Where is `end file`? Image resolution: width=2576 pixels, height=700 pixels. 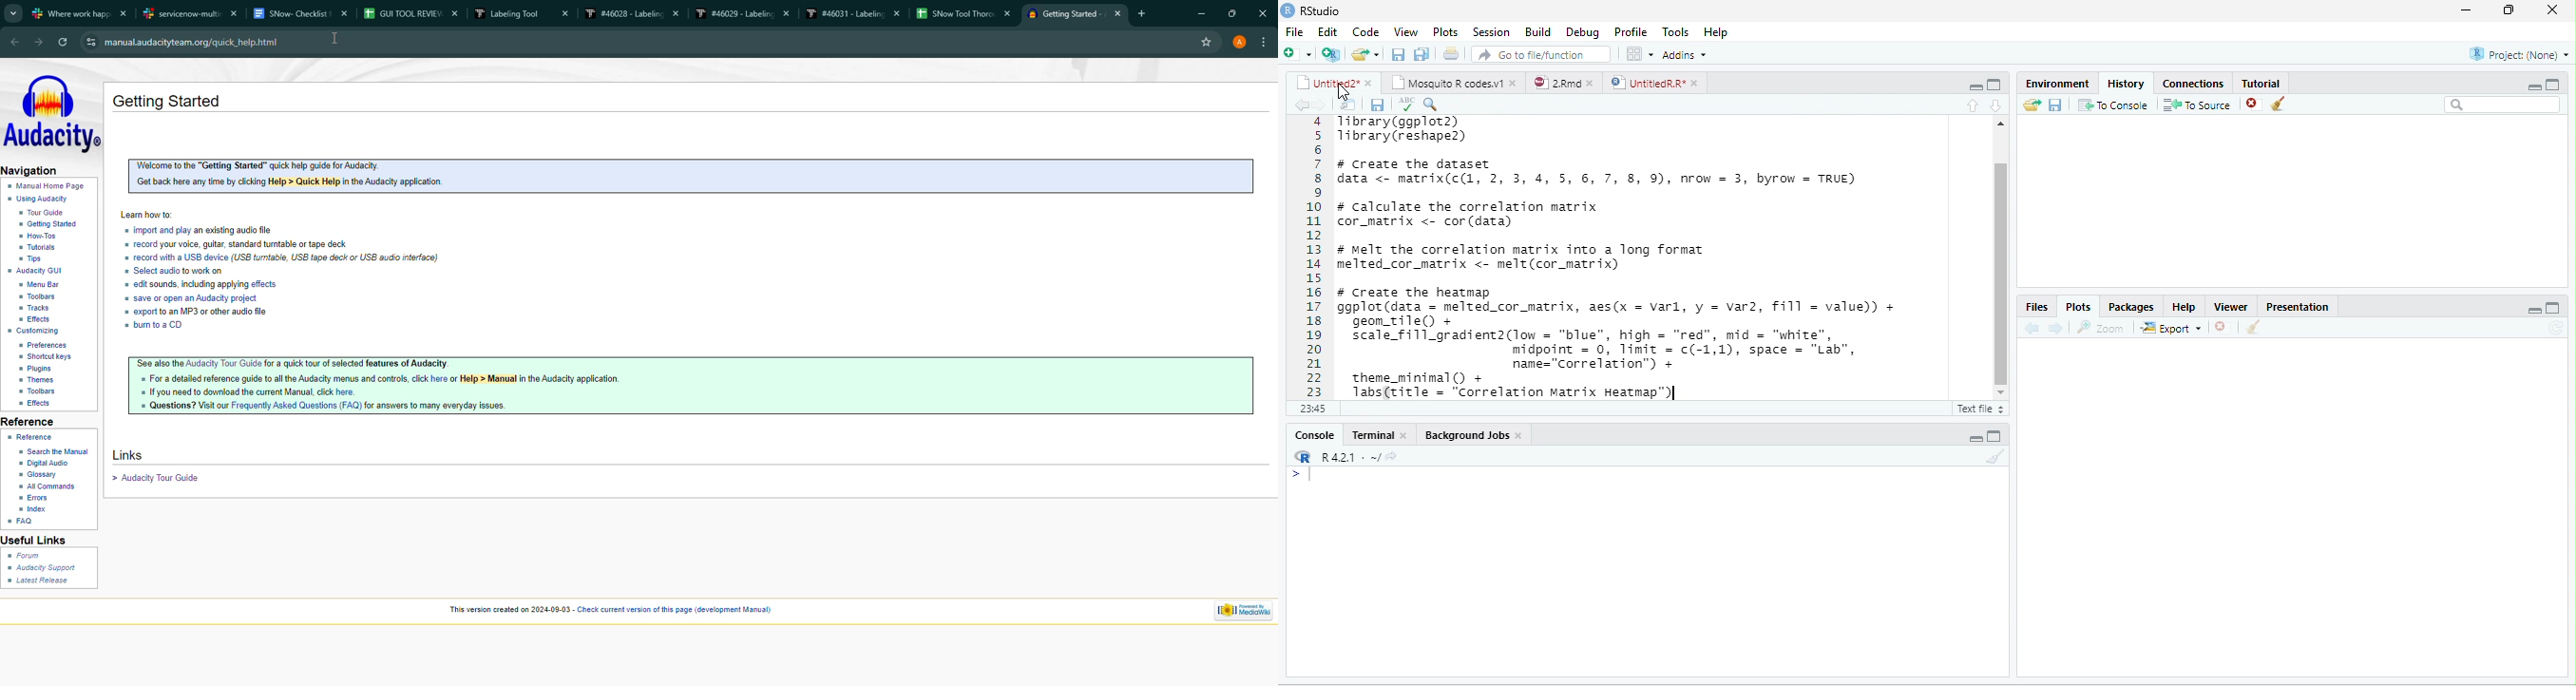
end file is located at coordinates (1365, 56).